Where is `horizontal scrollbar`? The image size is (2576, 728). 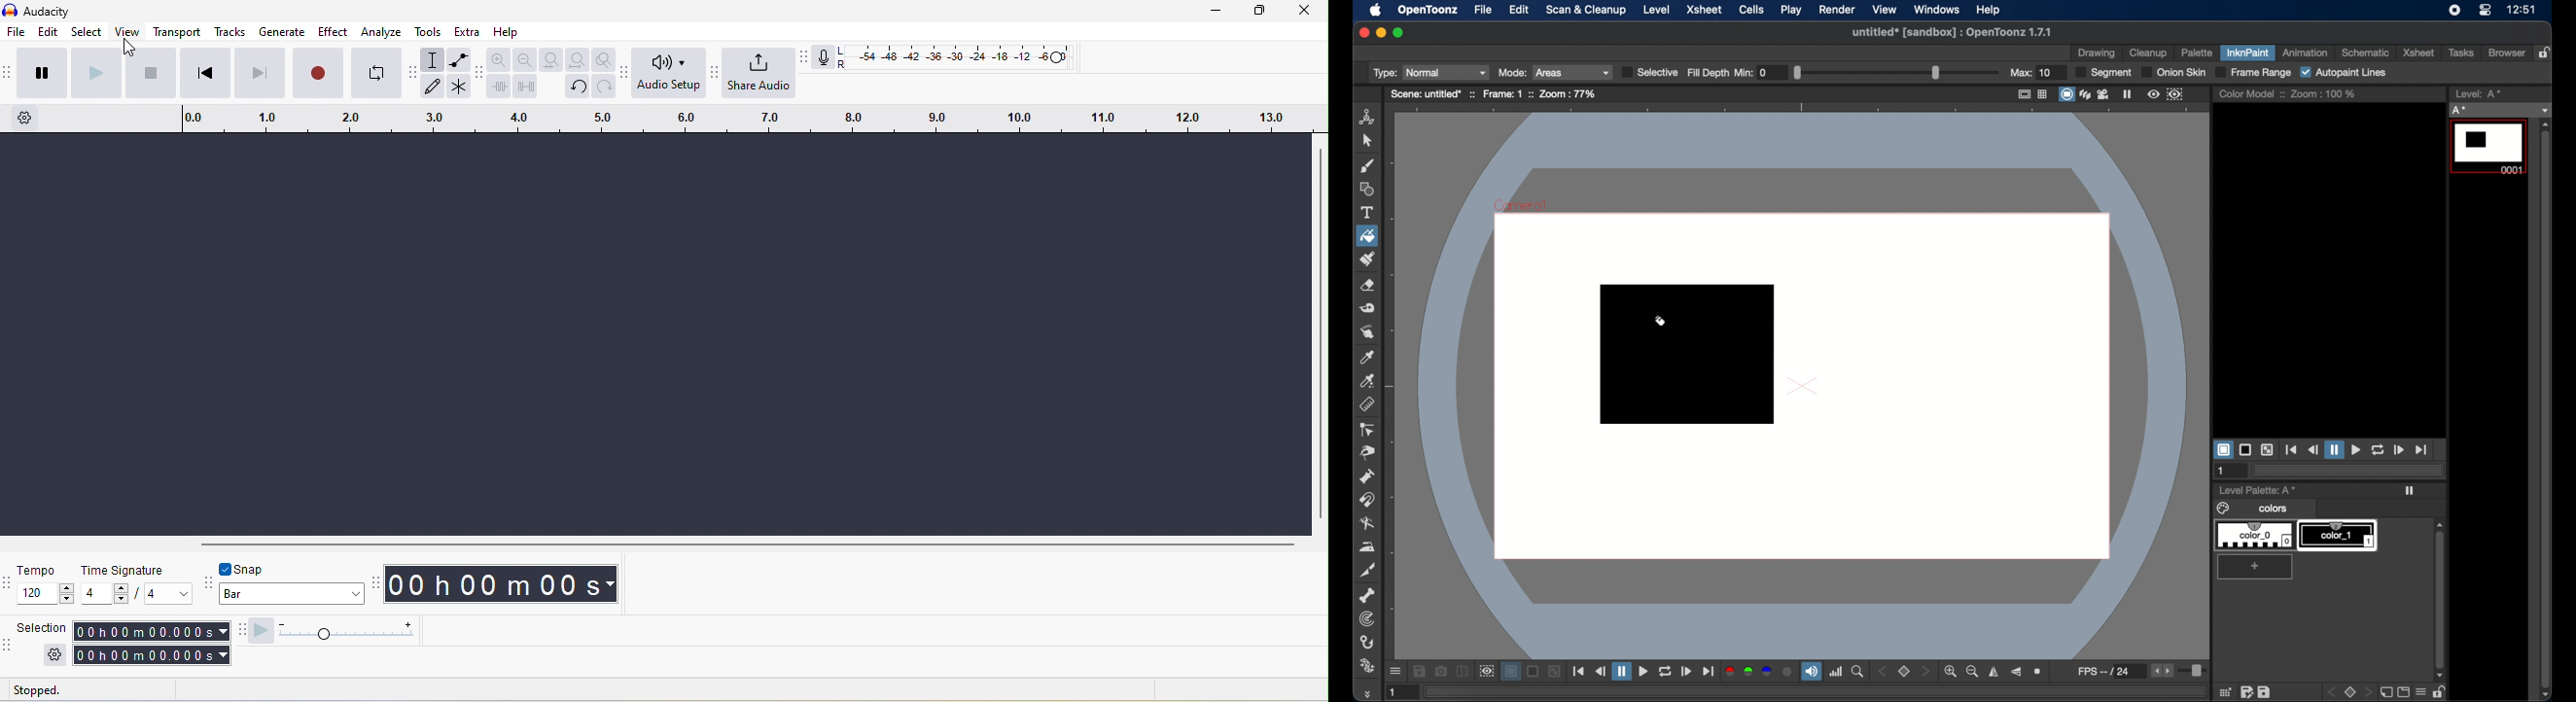 horizontal scrollbar is located at coordinates (748, 545).